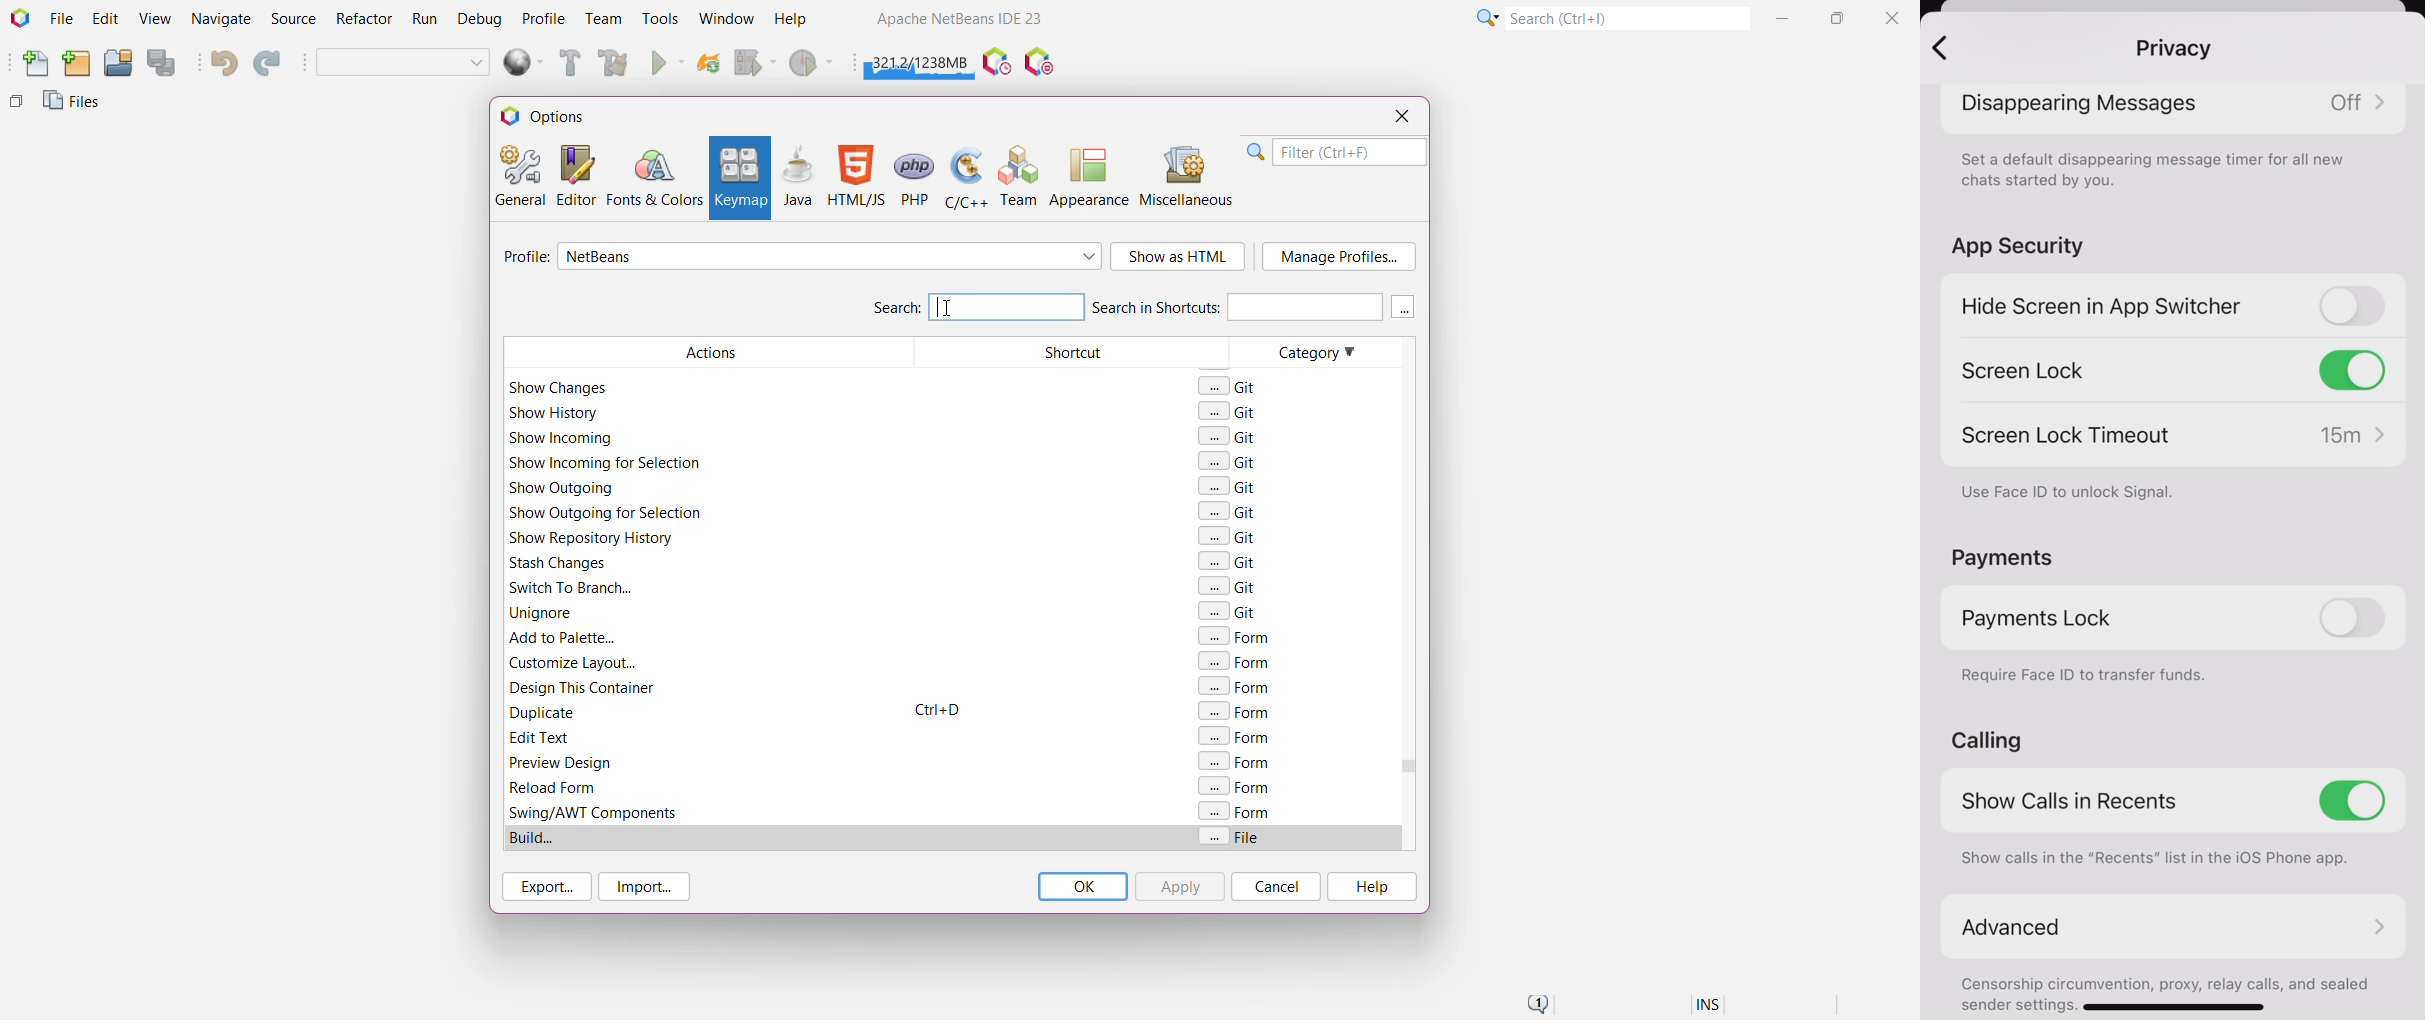 The image size is (2436, 1036). What do you see at coordinates (2152, 858) in the screenshot?
I see `information text` at bounding box center [2152, 858].